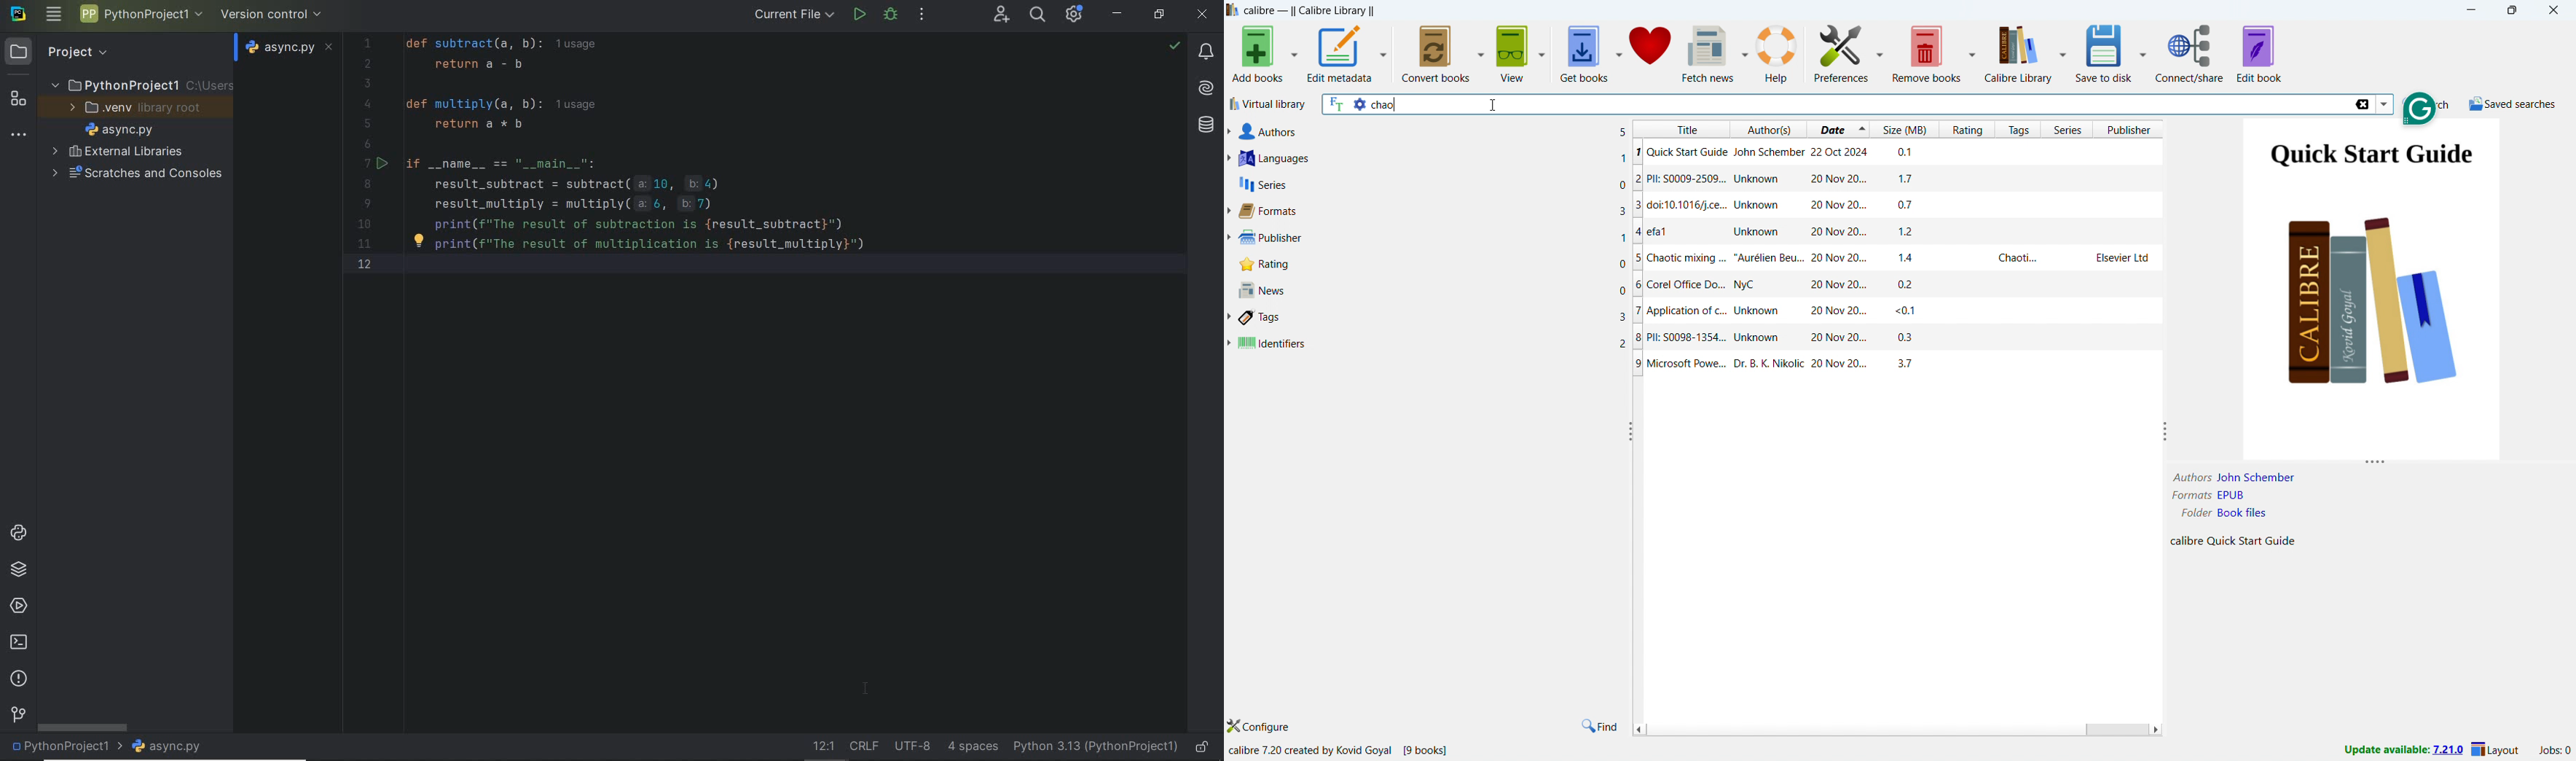  I want to click on preference , so click(1841, 53).